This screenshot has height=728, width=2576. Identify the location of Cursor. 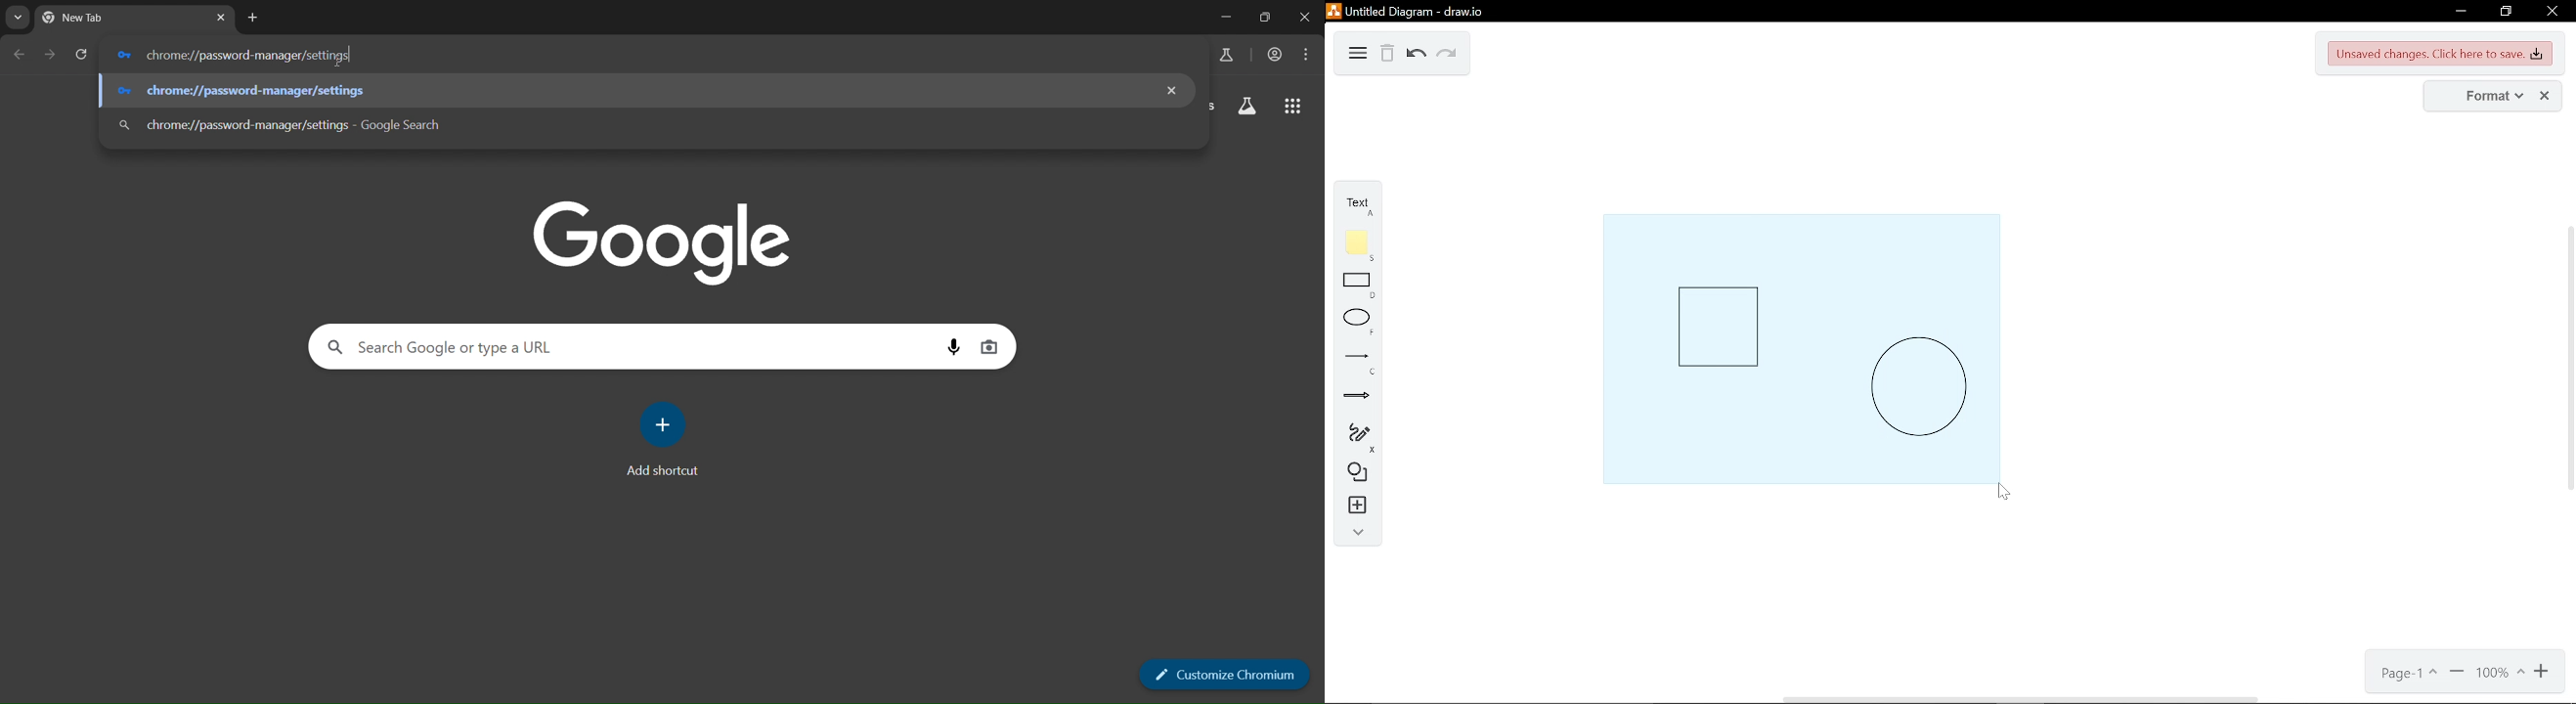
(2004, 493).